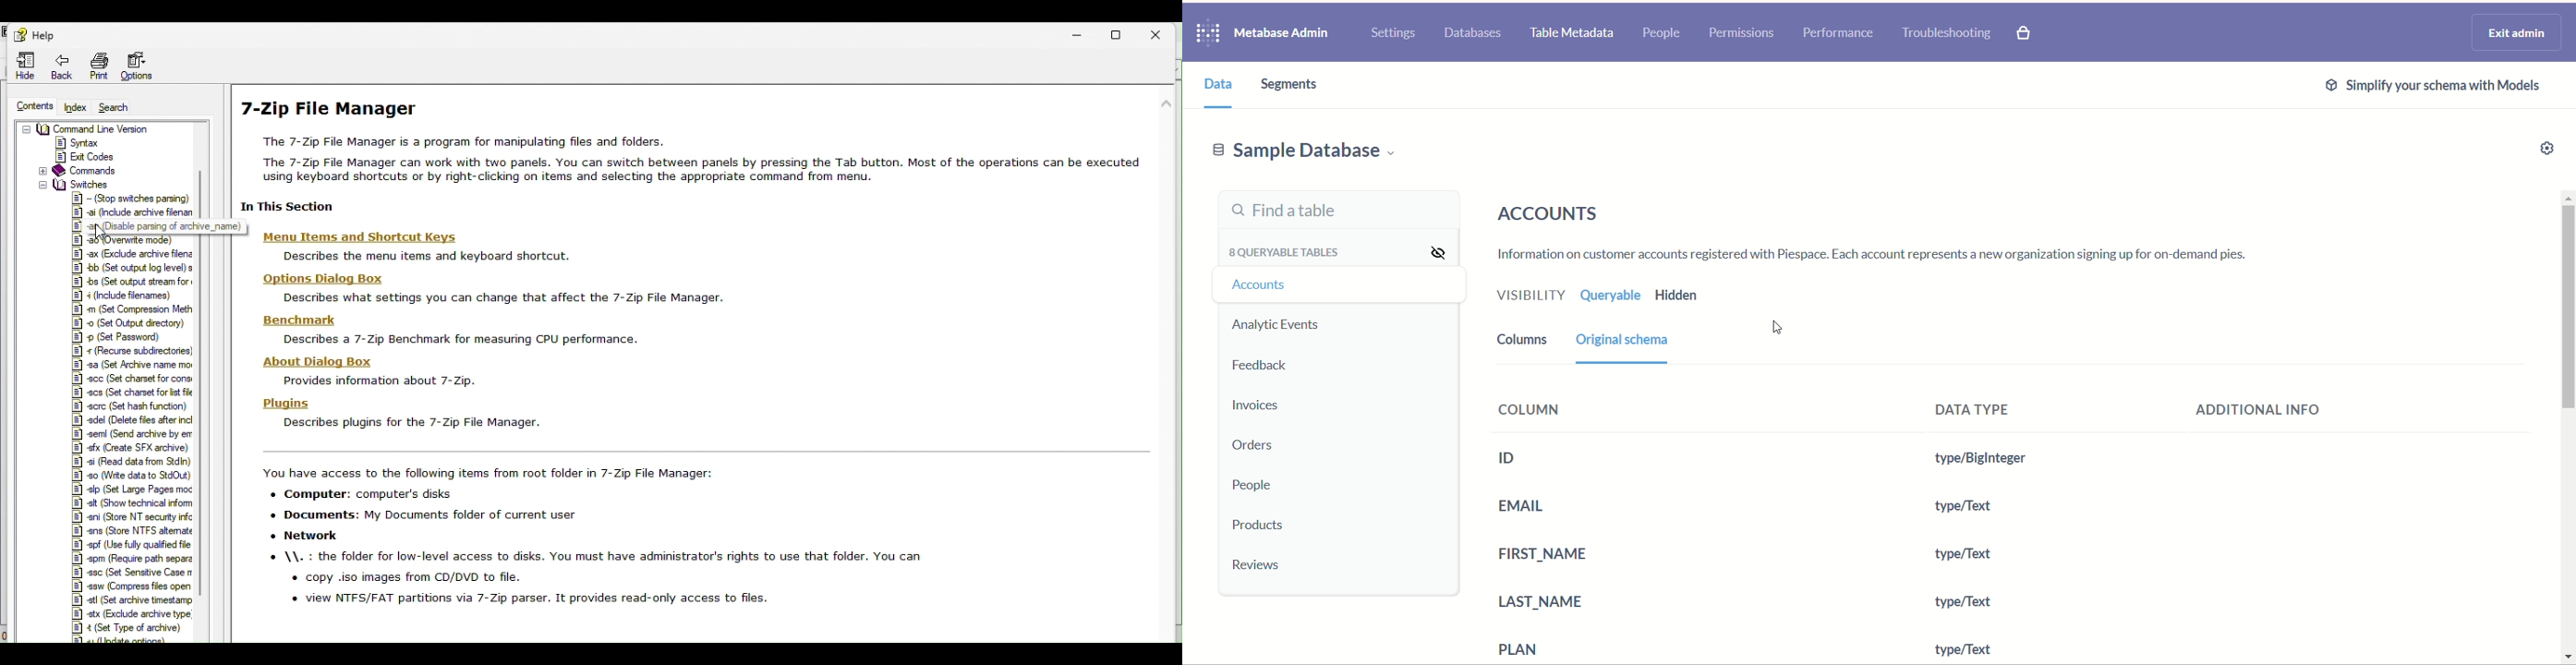  Describe the element at coordinates (1966, 603) in the screenshot. I see `type/Text` at that location.